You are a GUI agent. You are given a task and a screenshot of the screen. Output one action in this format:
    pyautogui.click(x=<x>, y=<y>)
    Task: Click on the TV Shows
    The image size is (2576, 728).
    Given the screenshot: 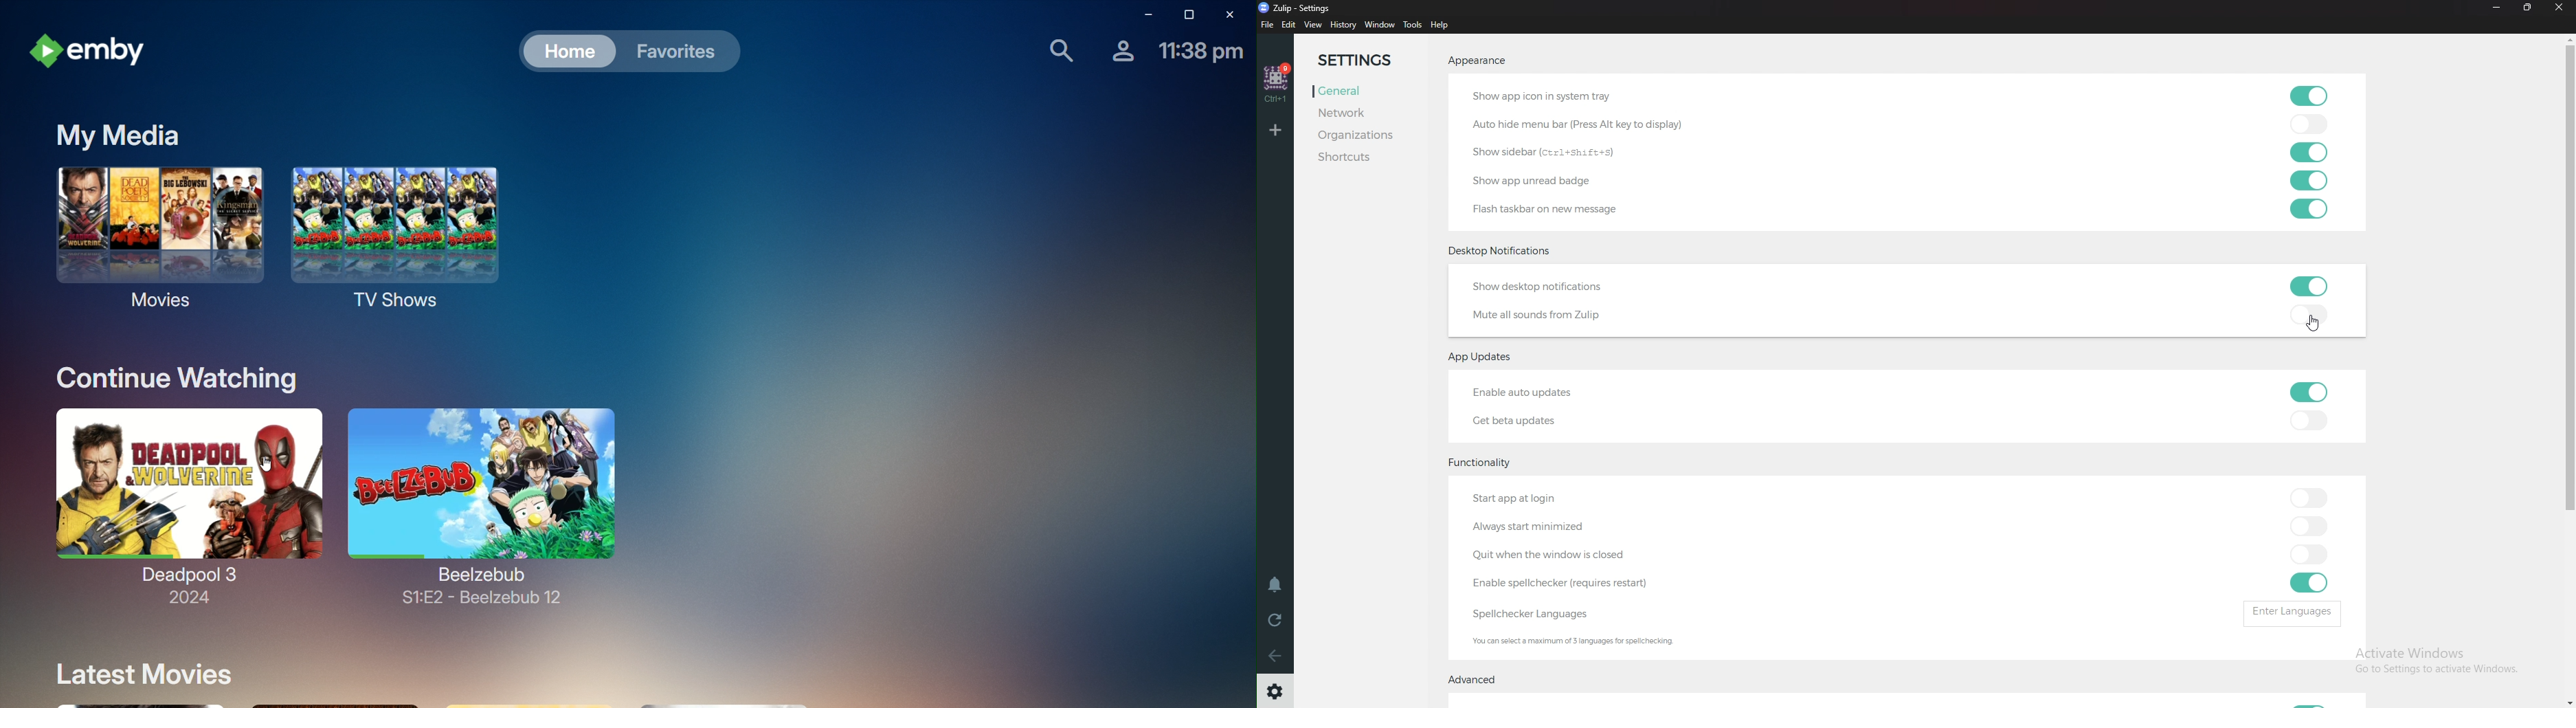 What is the action you would take?
    pyautogui.click(x=400, y=237)
    